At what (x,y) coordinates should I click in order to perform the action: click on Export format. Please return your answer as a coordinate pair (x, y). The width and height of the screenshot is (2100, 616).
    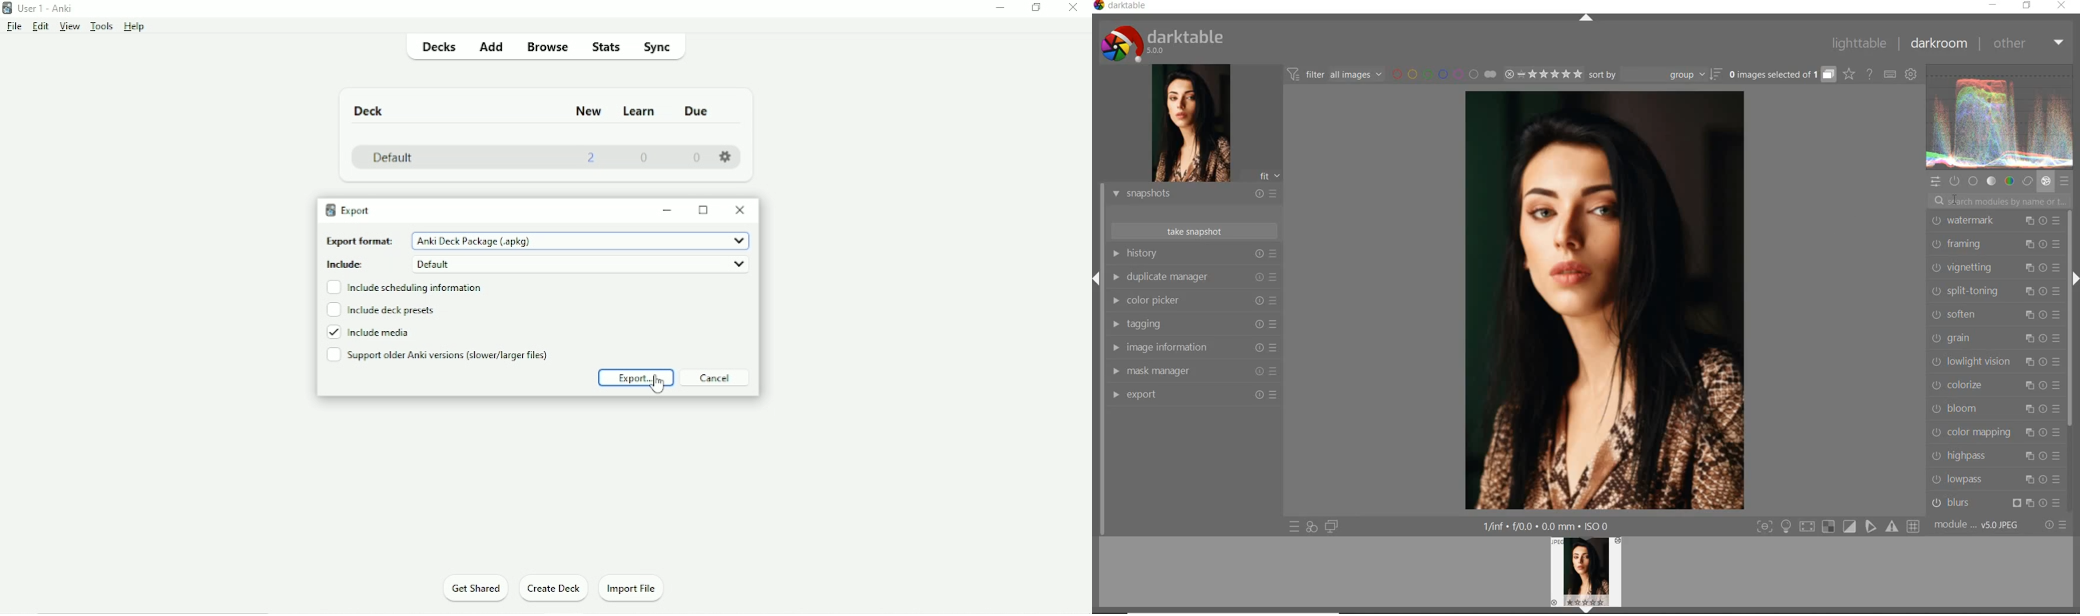
    Looking at the image, I should click on (537, 243).